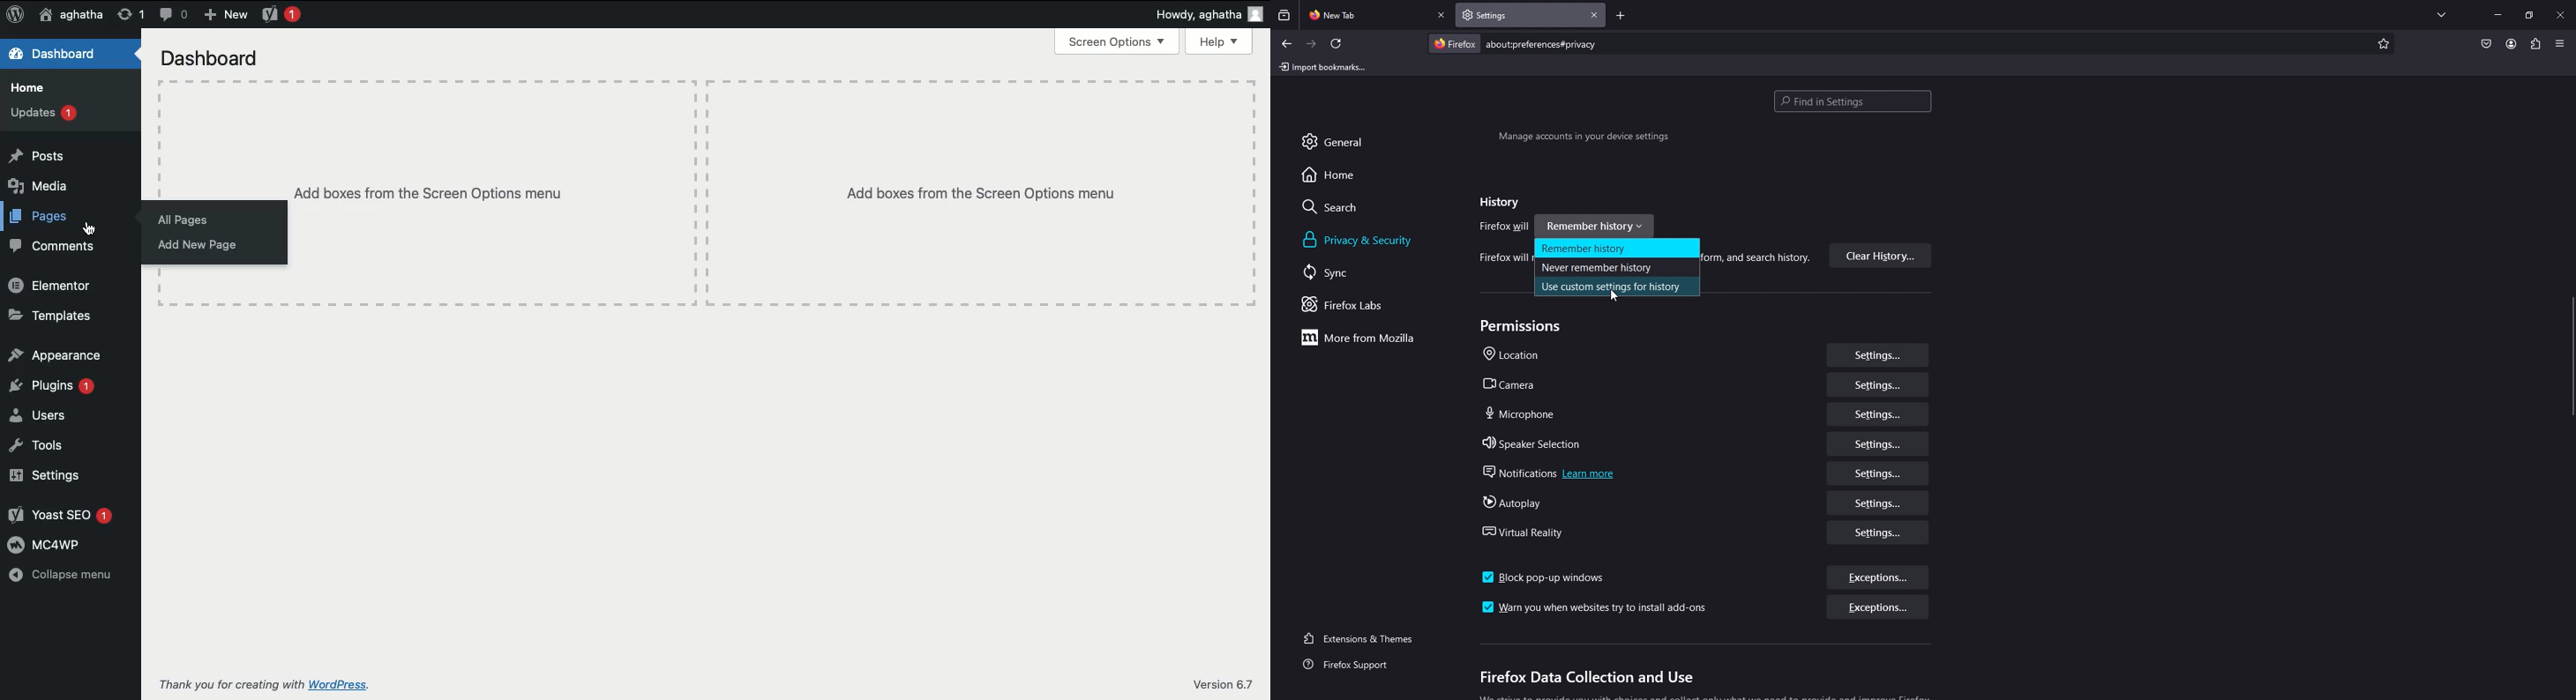 Image resolution: width=2576 pixels, height=700 pixels. I want to click on Settings, so click(44, 476).